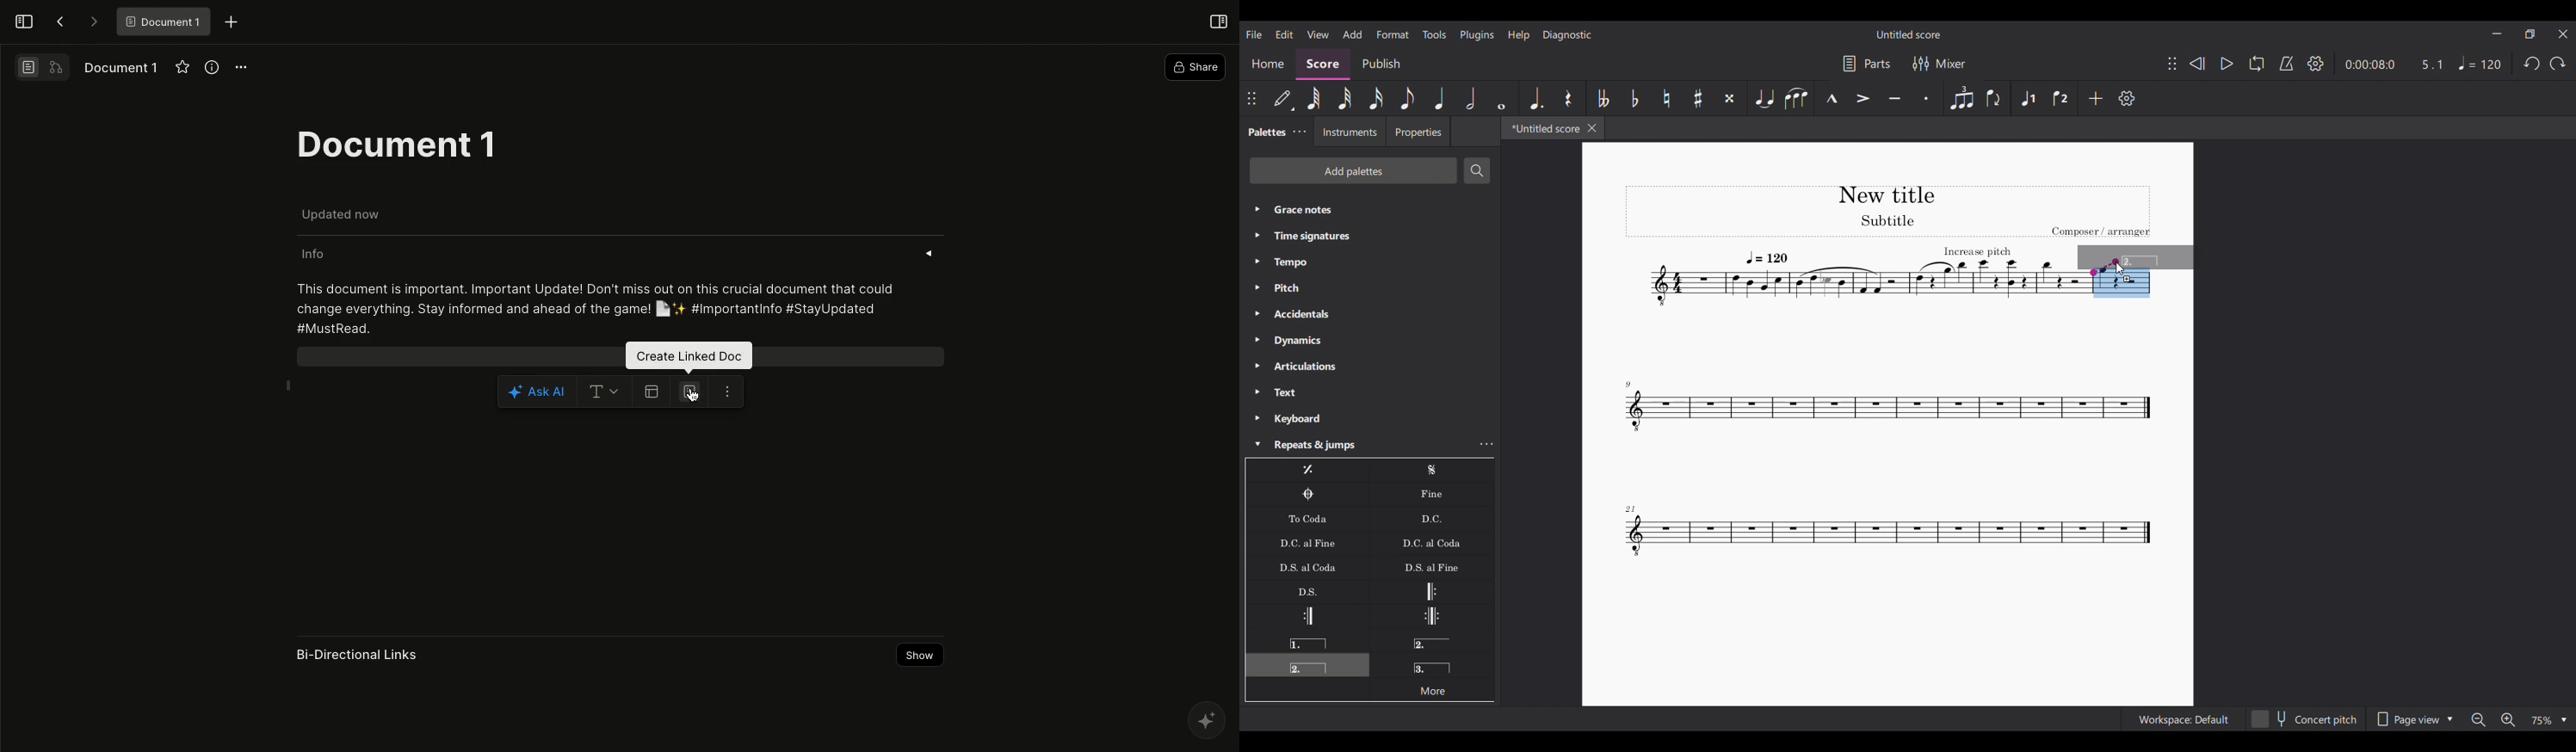  Describe the element at coordinates (1567, 36) in the screenshot. I see `Diagnostic menu` at that location.